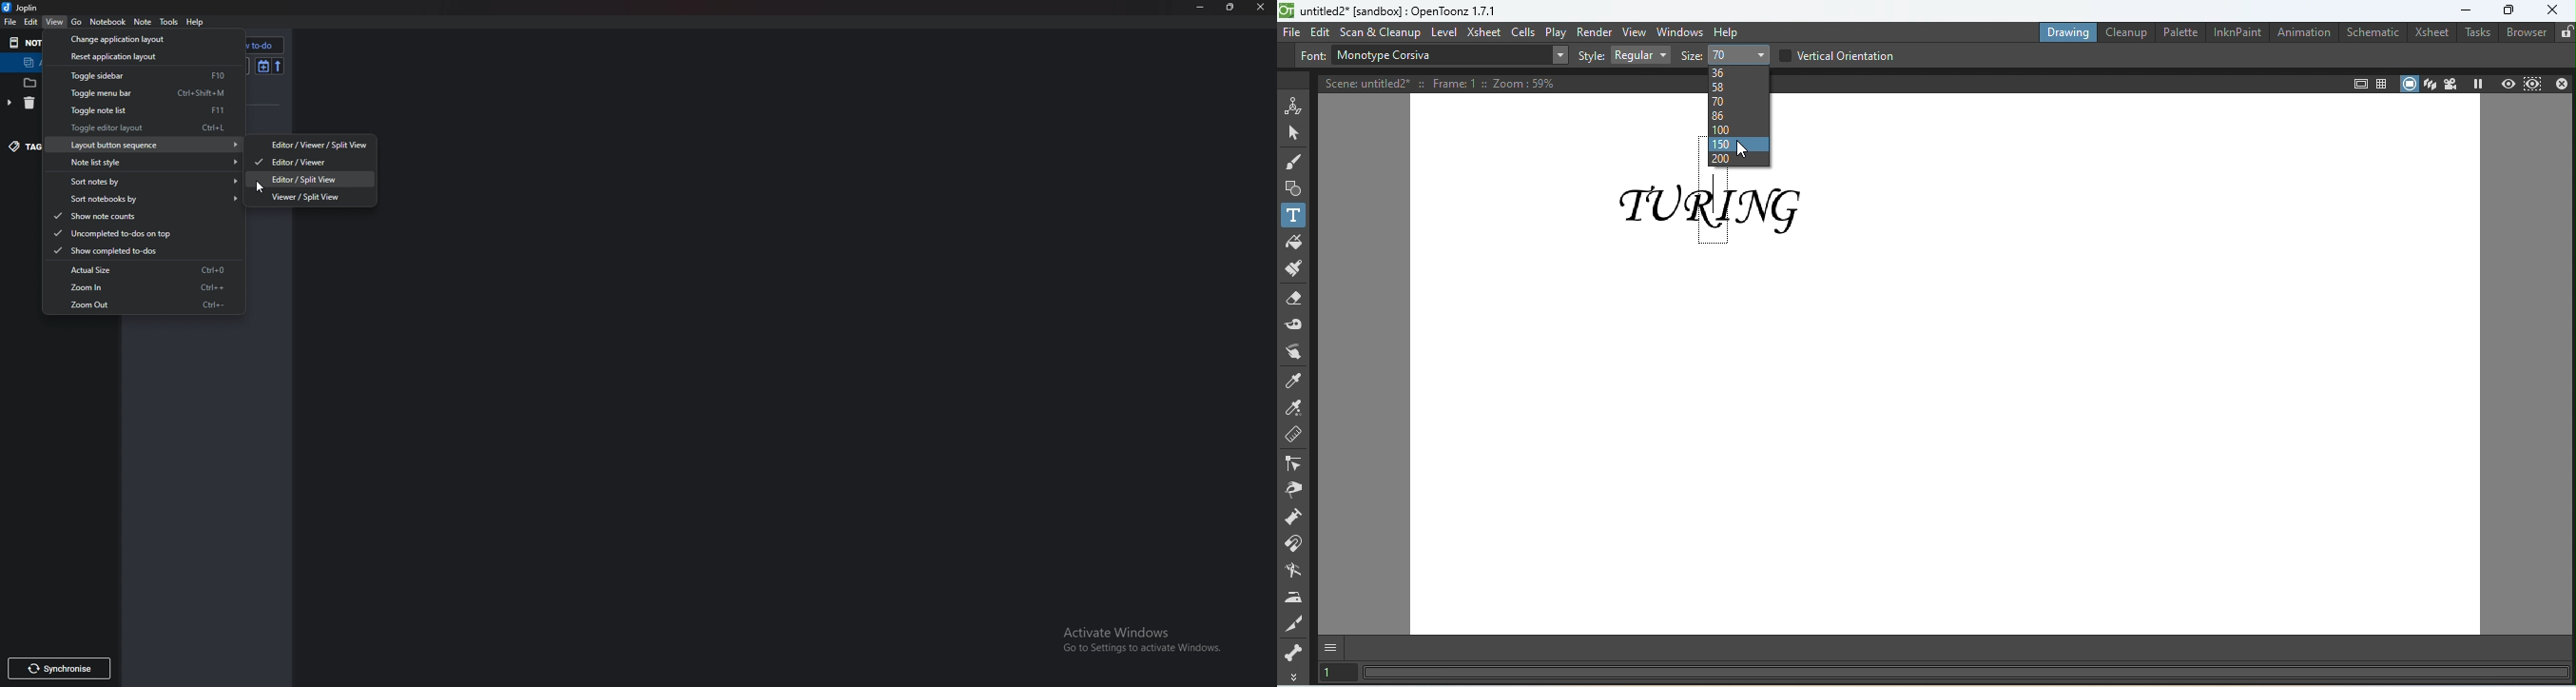  Describe the element at coordinates (259, 187) in the screenshot. I see `Cursor` at that location.